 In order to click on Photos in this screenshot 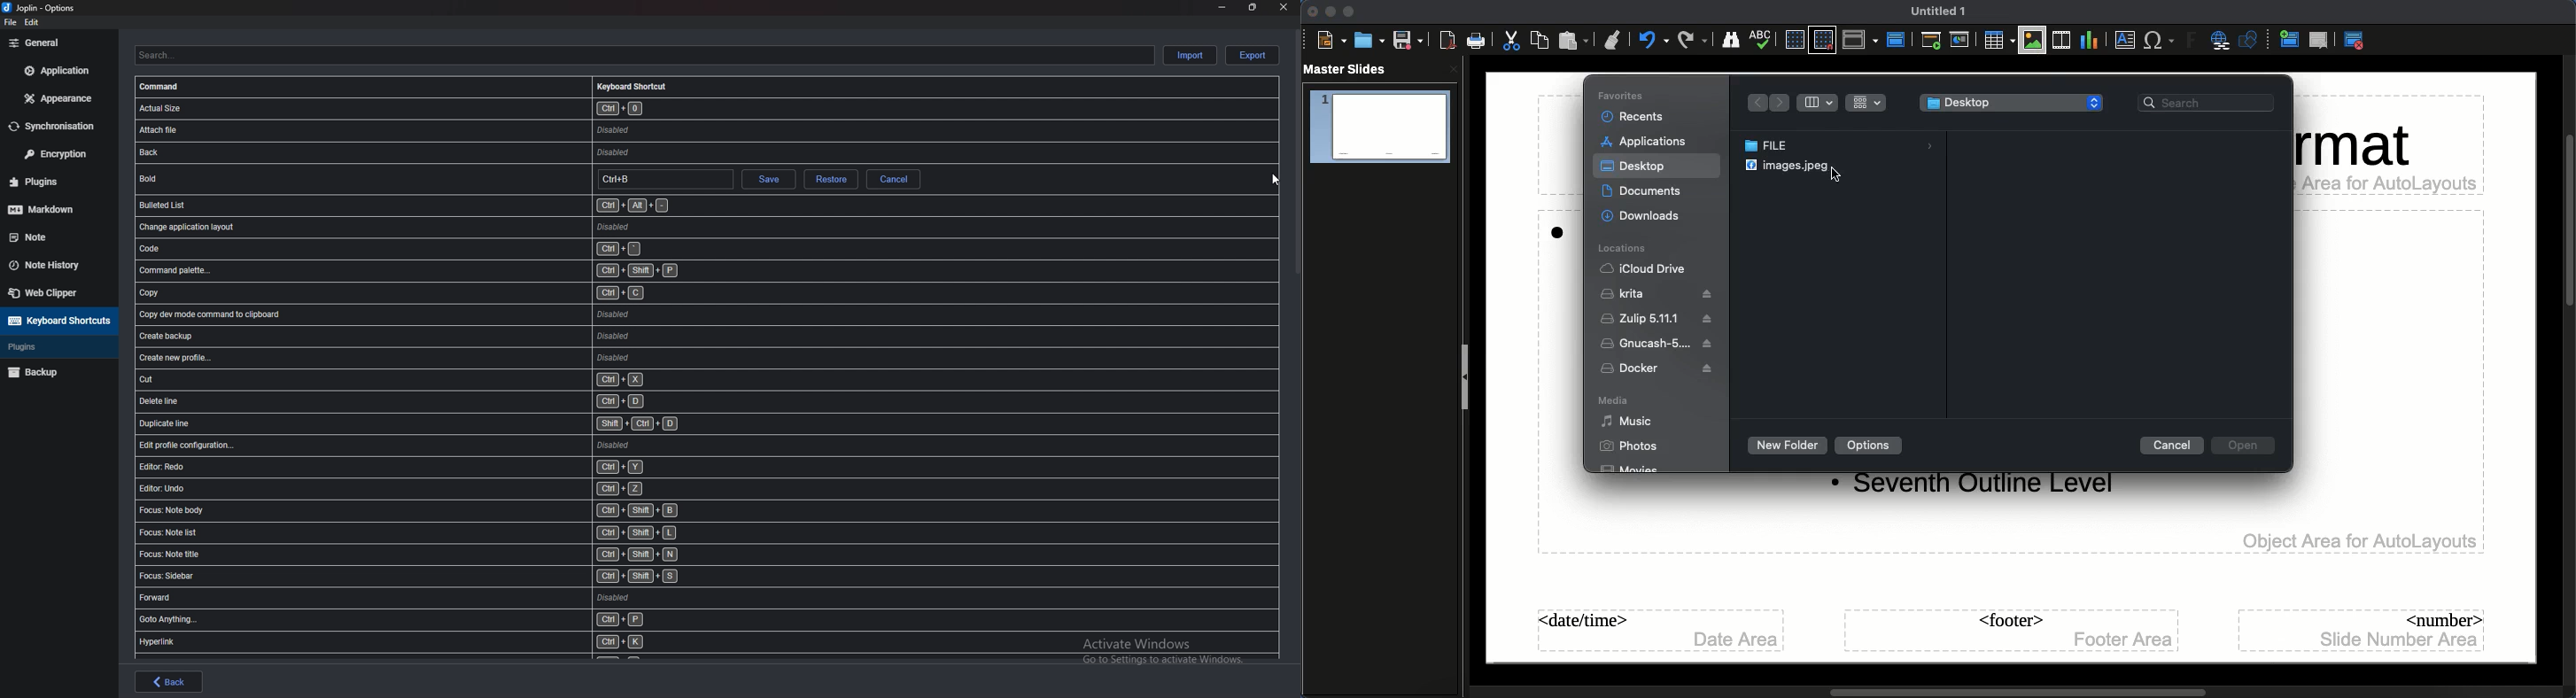, I will do `click(1628, 446)`.